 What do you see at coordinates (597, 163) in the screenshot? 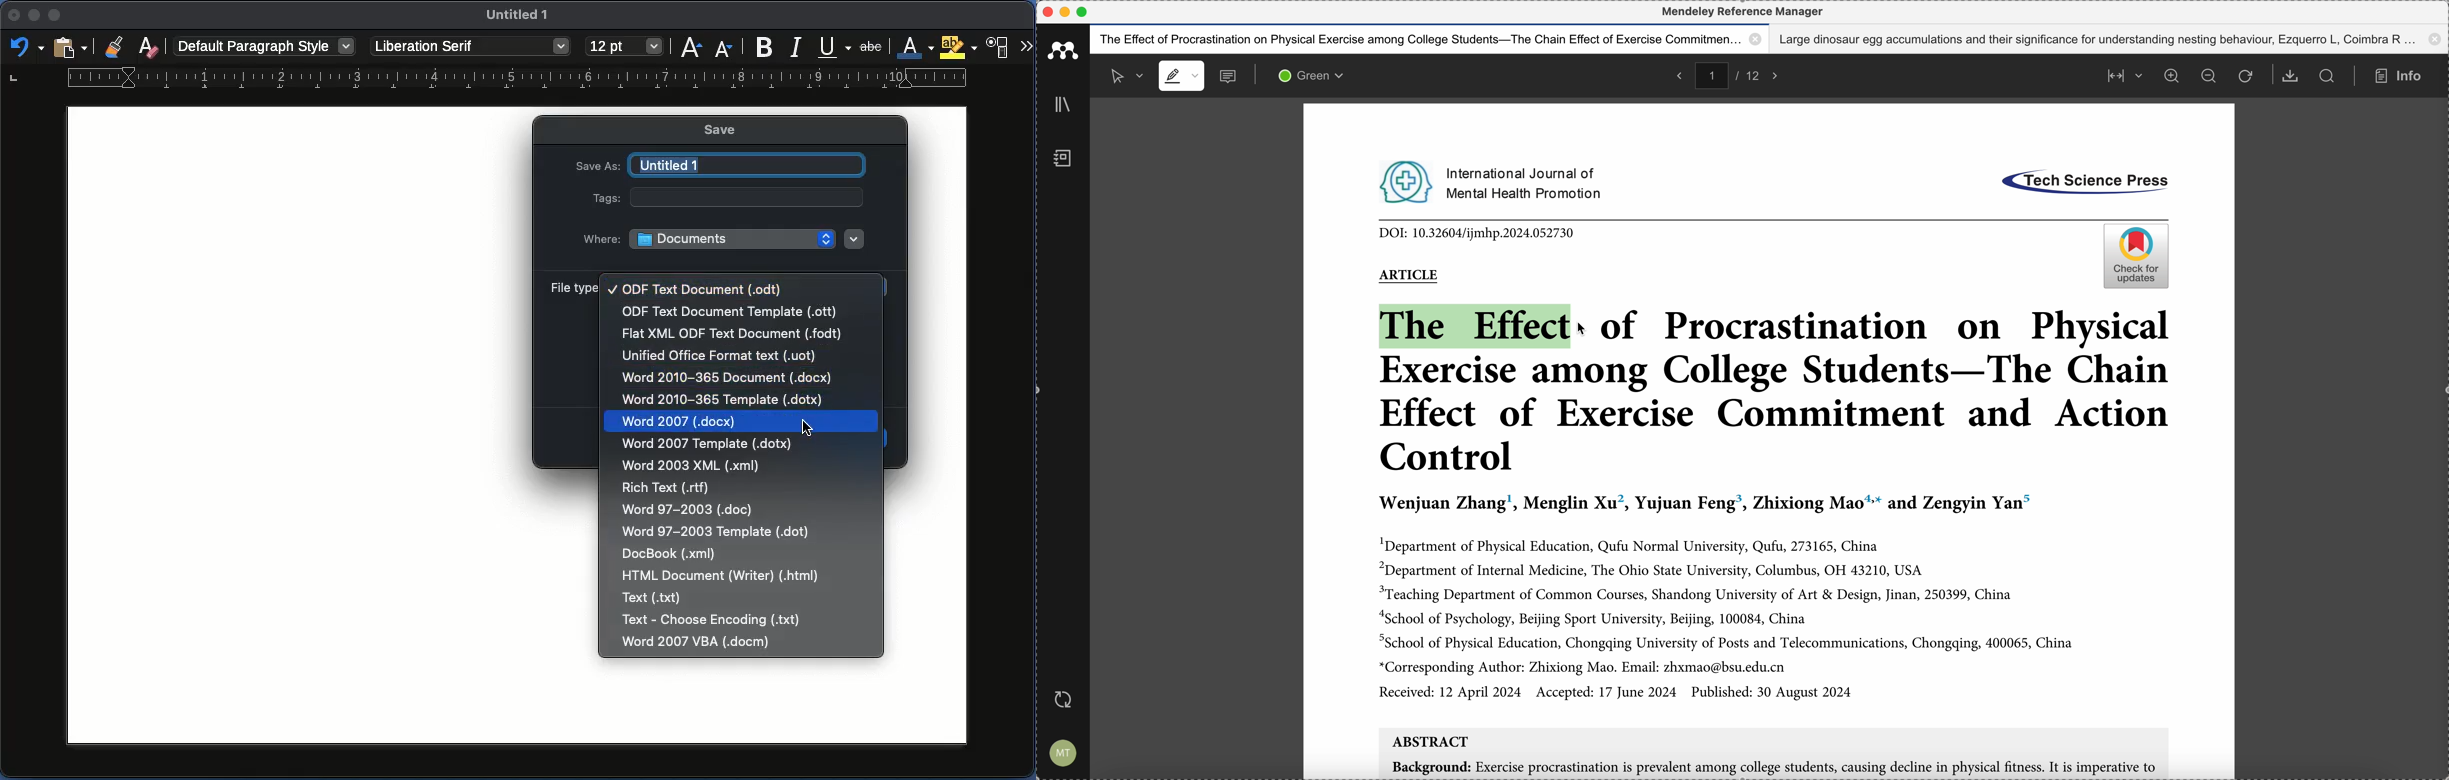
I see `Save as` at bounding box center [597, 163].